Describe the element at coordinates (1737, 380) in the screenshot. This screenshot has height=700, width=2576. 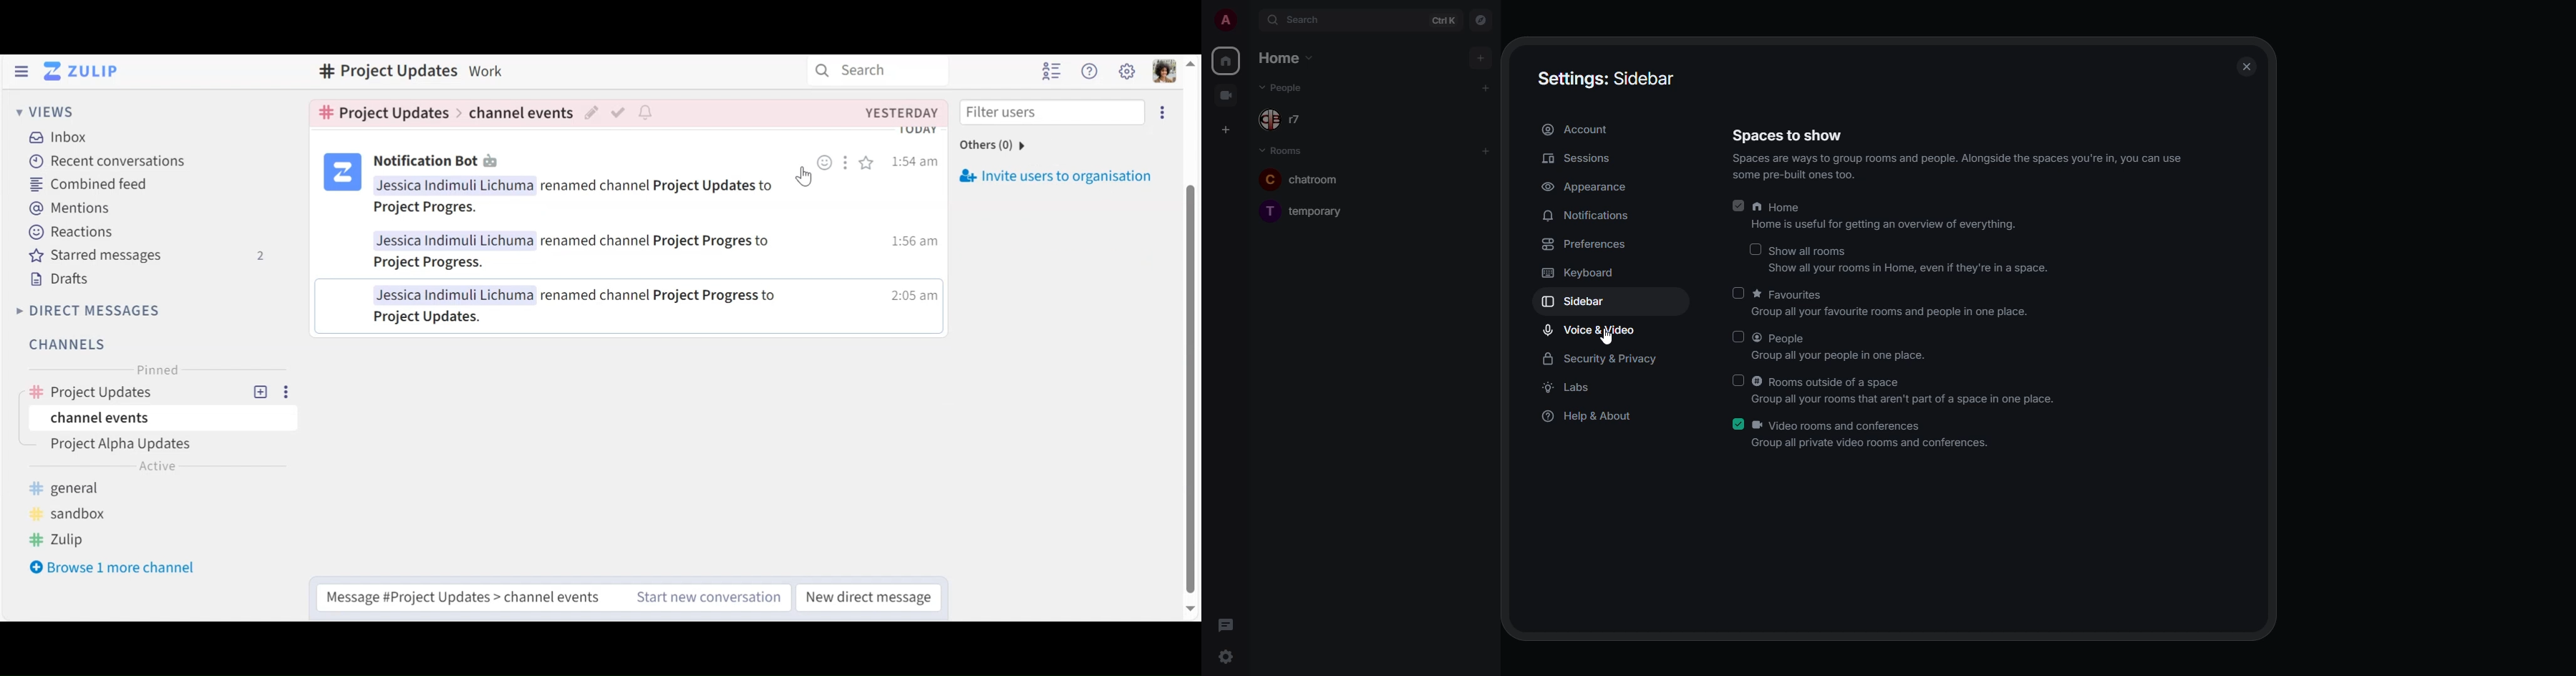
I see `click to enable` at that location.